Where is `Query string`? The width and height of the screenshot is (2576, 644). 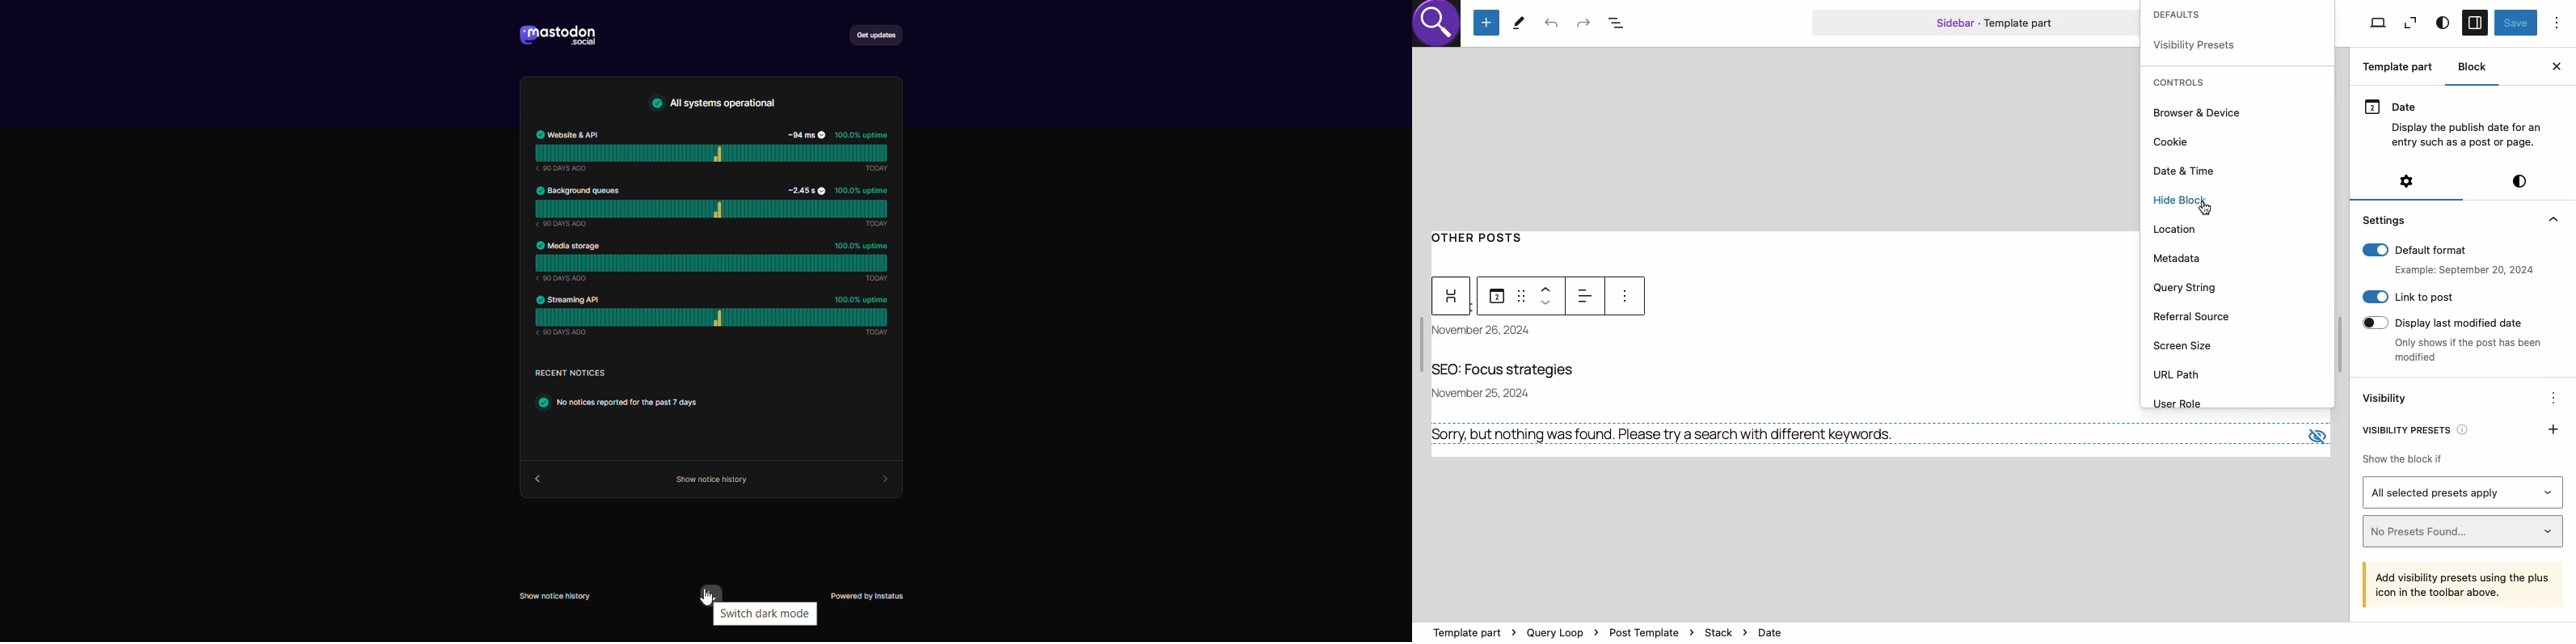 Query string is located at coordinates (2188, 288).